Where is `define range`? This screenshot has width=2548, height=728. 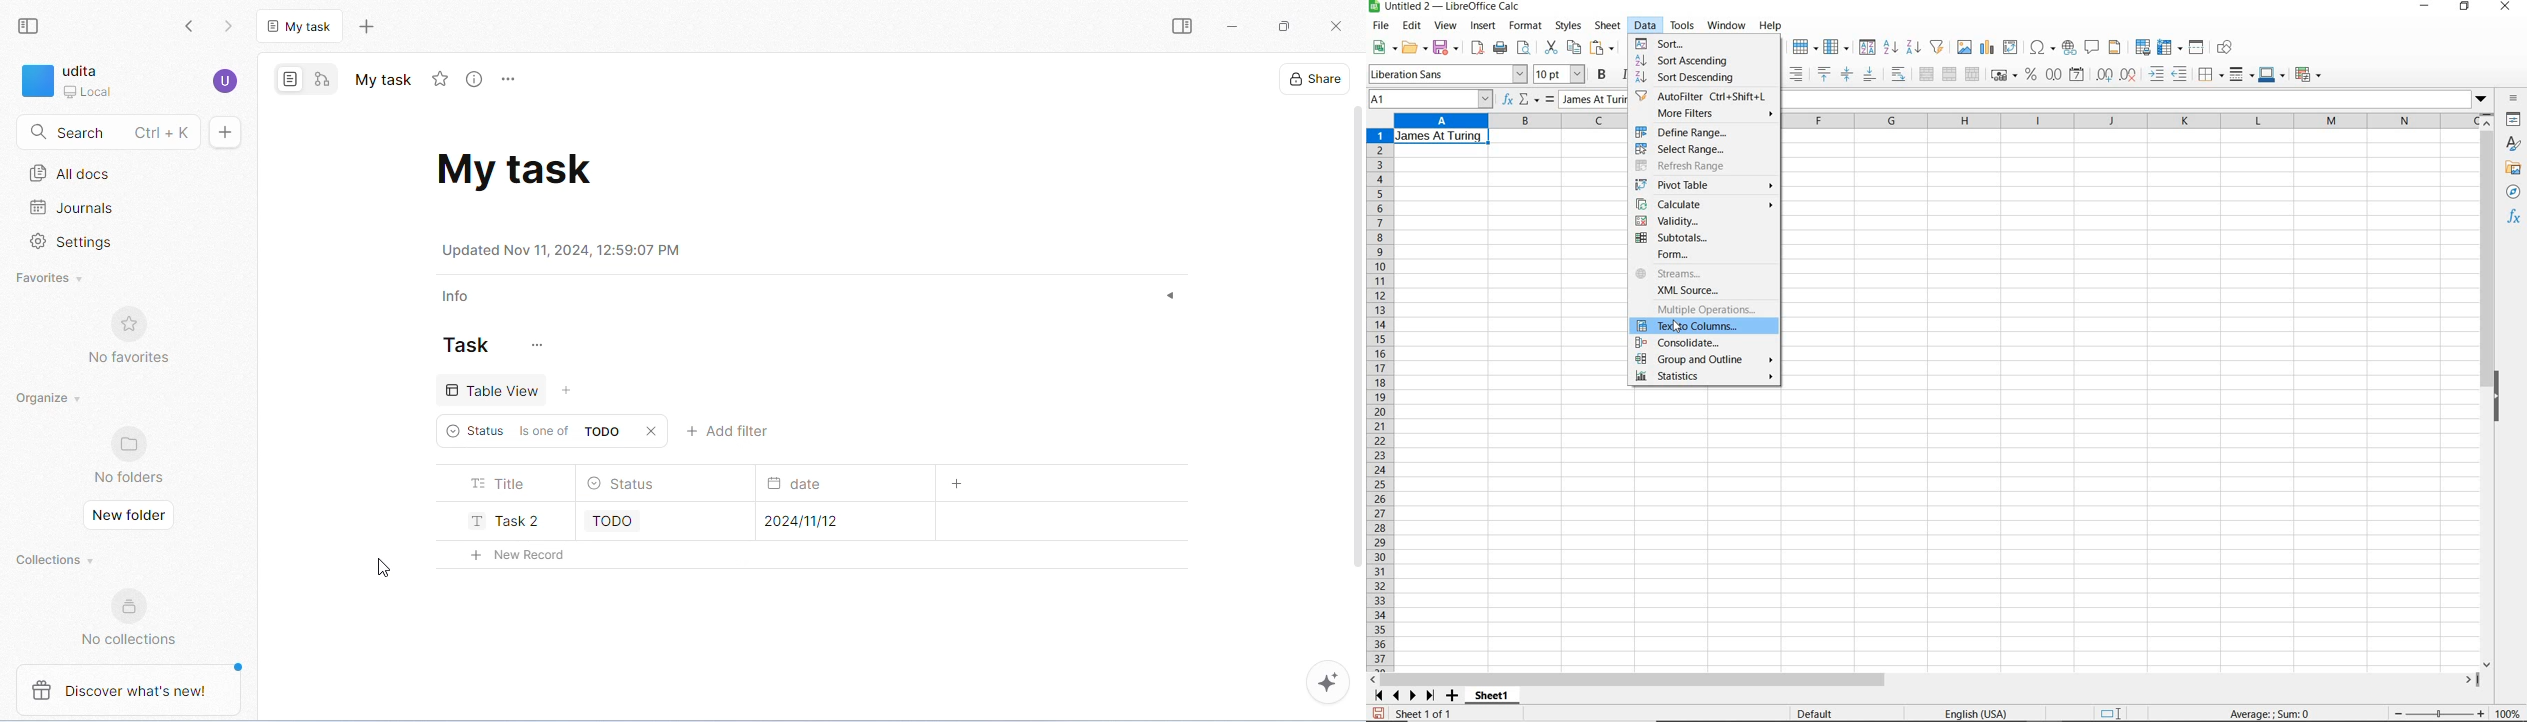 define range is located at coordinates (1702, 133).